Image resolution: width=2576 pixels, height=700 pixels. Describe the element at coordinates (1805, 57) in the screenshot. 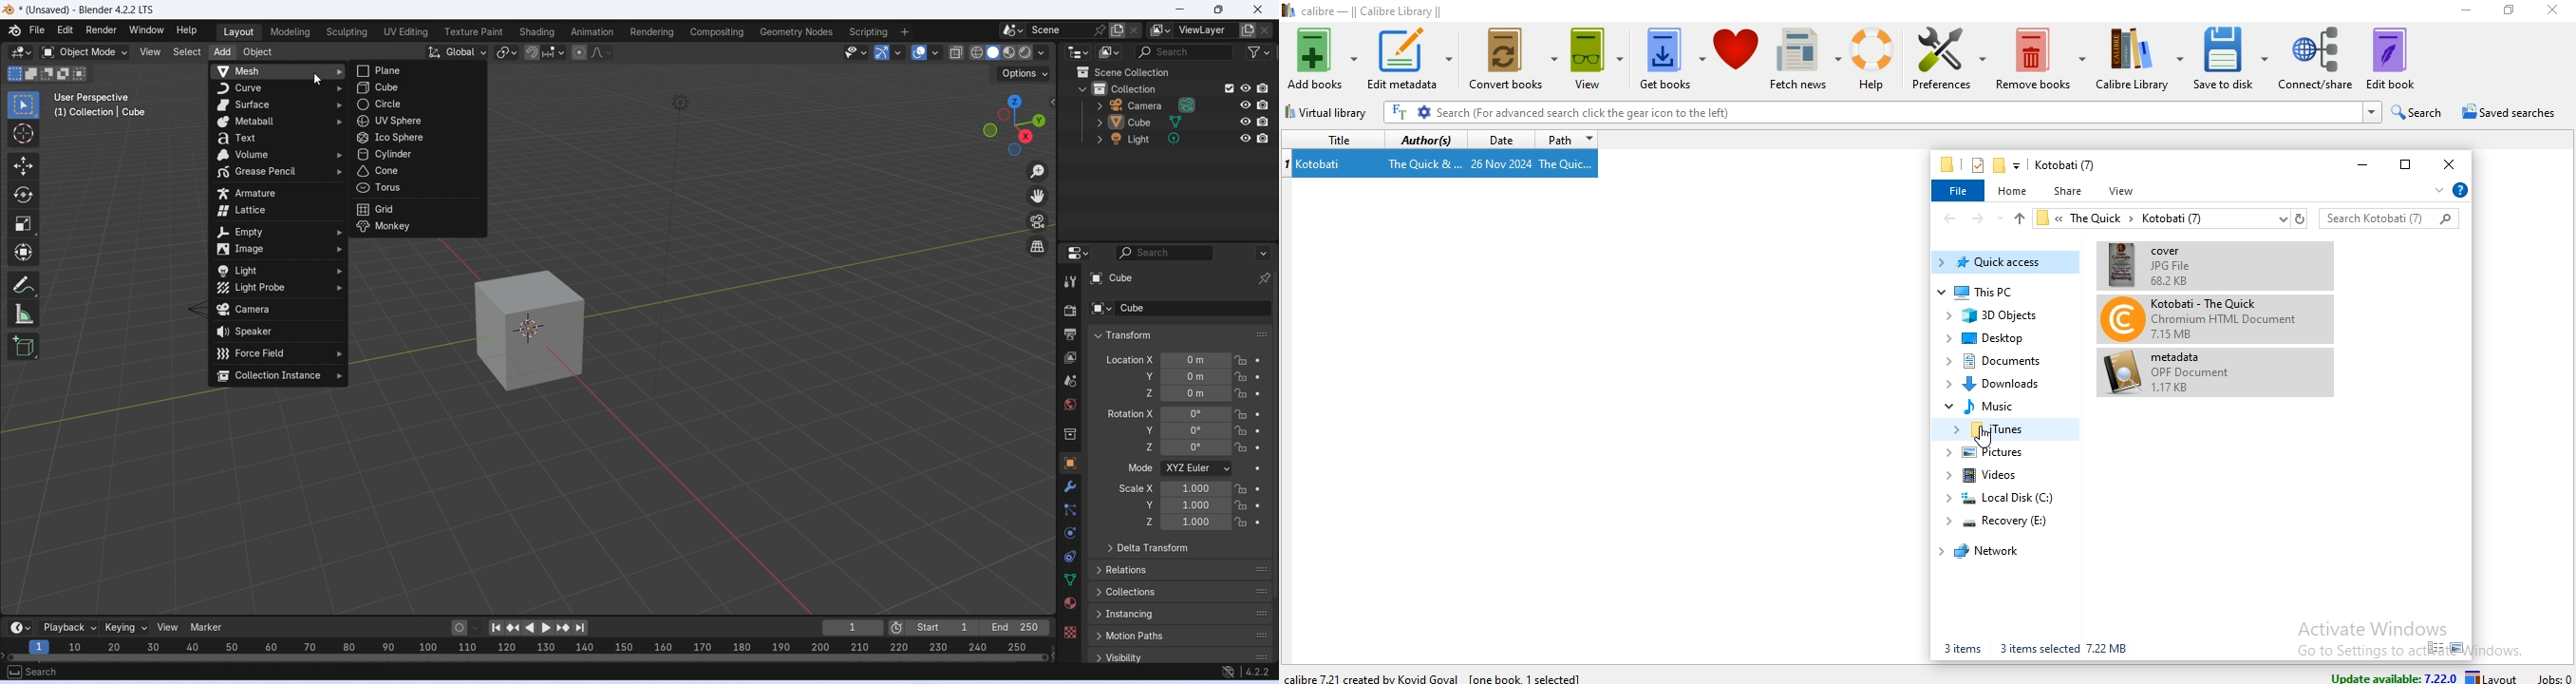

I see `fetch news` at that location.